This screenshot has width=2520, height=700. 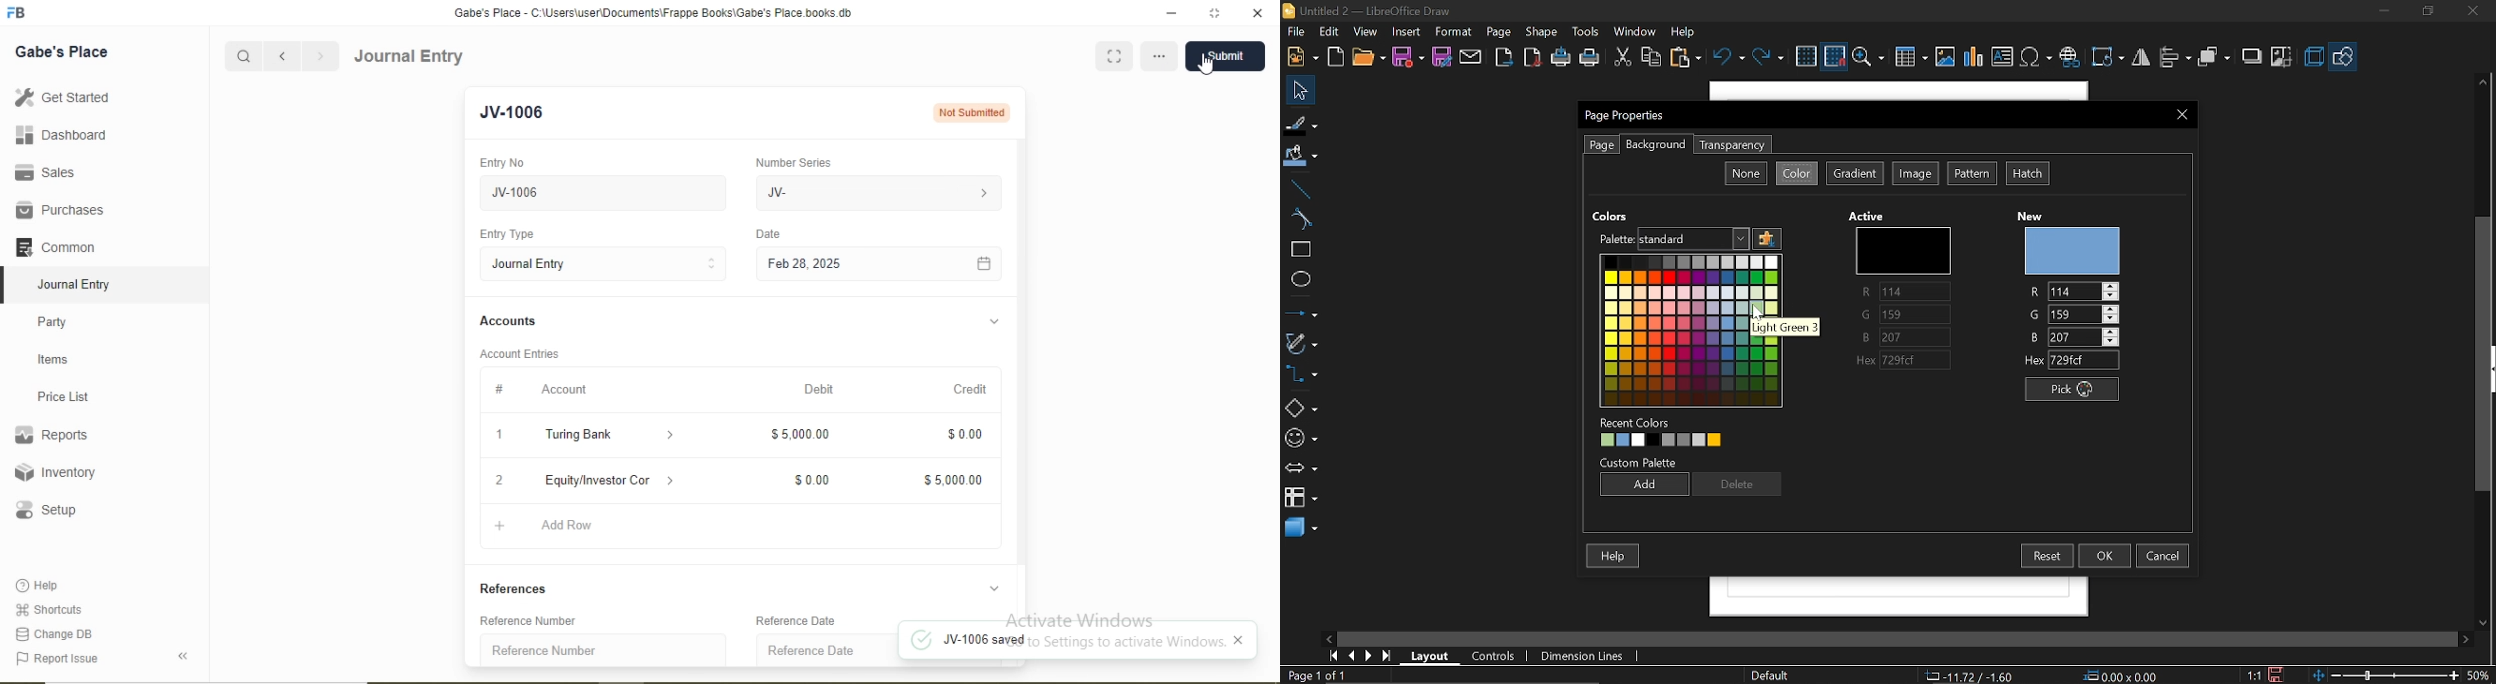 I want to click on Pattern, so click(x=1973, y=174).